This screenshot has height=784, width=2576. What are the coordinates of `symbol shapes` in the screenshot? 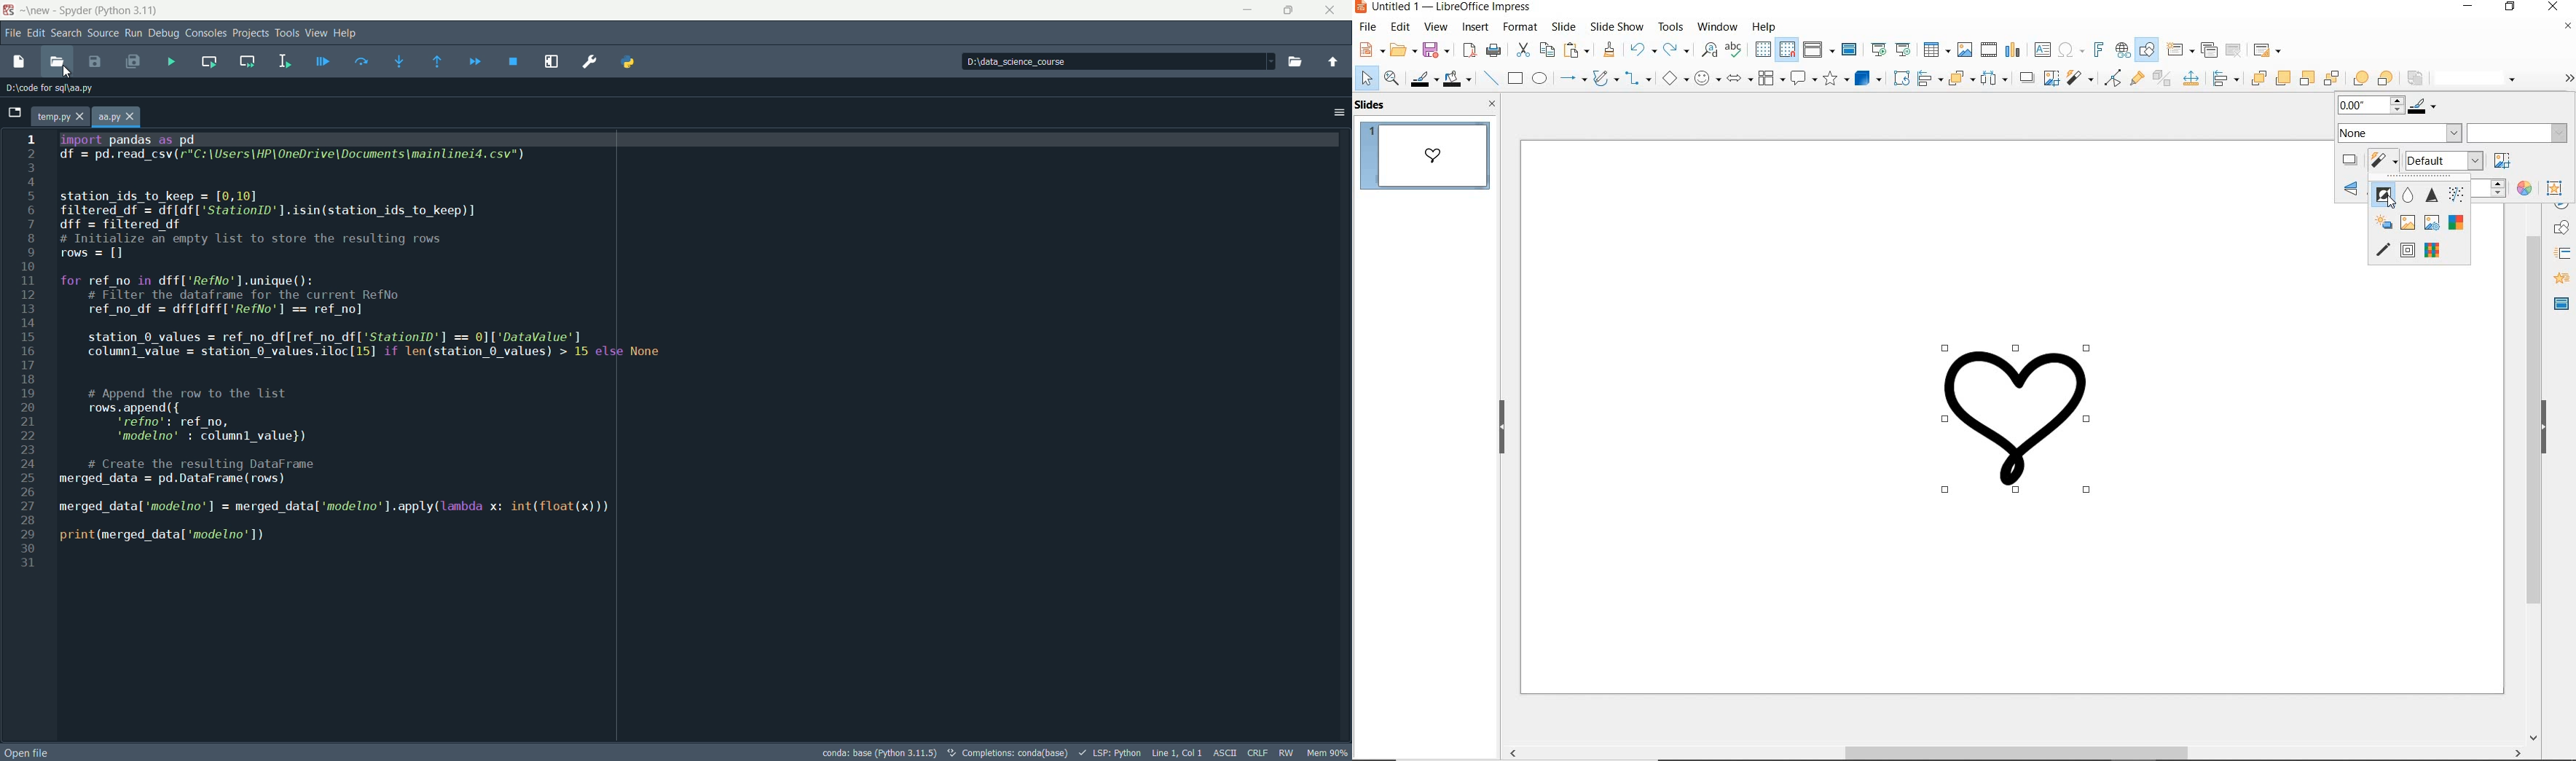 It's located at (1708, 79).